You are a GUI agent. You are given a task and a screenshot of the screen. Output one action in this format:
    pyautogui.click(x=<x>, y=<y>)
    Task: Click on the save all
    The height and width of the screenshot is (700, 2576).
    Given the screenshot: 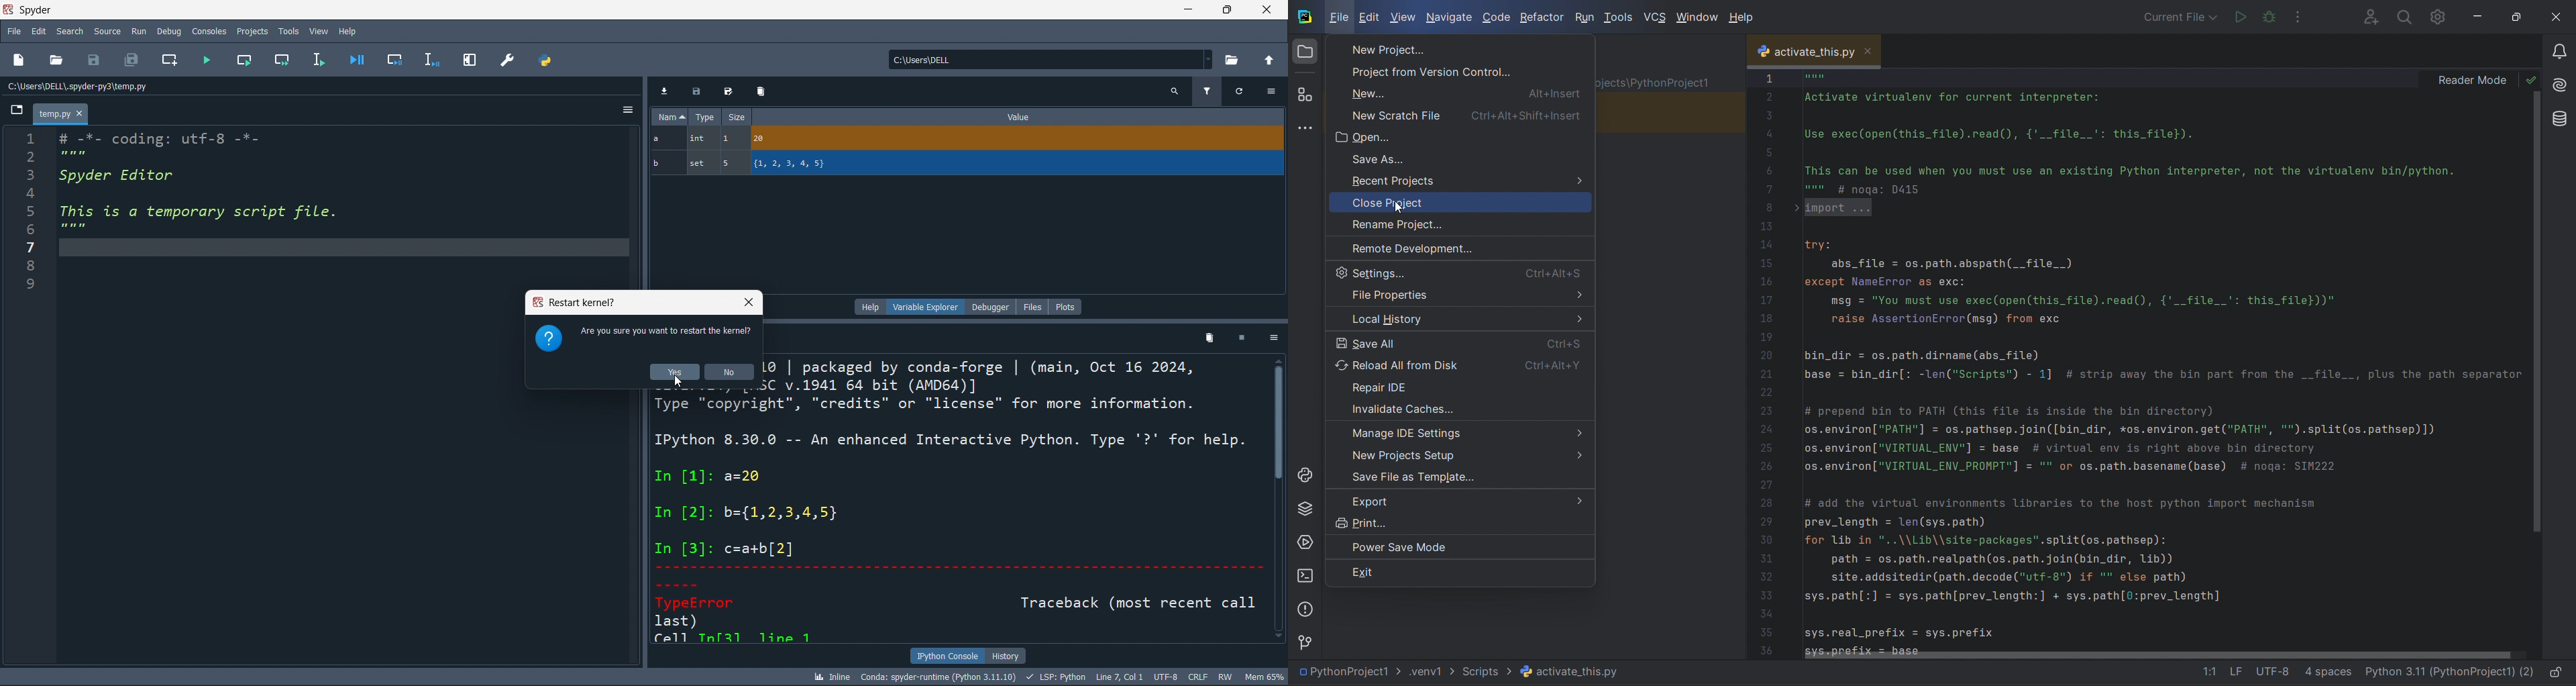 What is the action you would take?
    pyautogui.click(x=133, y=60)
    